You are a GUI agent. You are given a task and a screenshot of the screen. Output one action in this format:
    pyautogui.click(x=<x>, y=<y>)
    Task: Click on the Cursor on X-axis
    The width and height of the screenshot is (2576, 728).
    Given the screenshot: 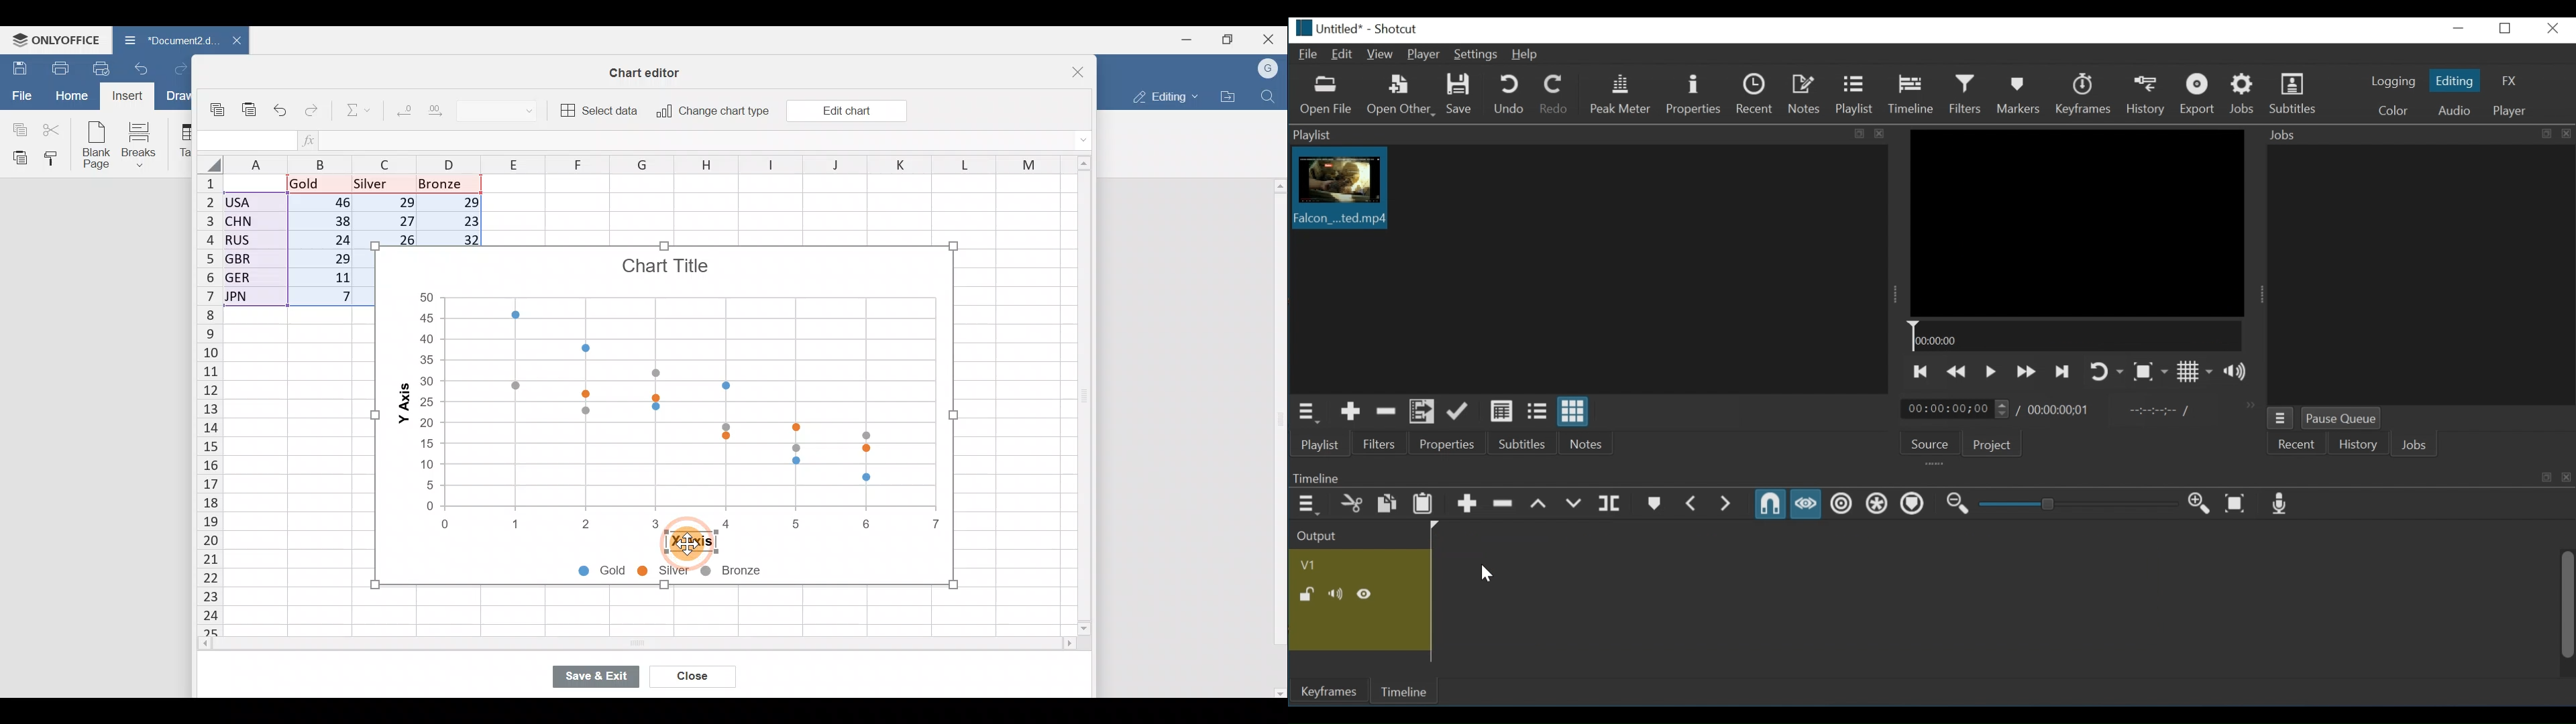 What is the action you would take?
    pyautogui.click(x=691, y=543)
    